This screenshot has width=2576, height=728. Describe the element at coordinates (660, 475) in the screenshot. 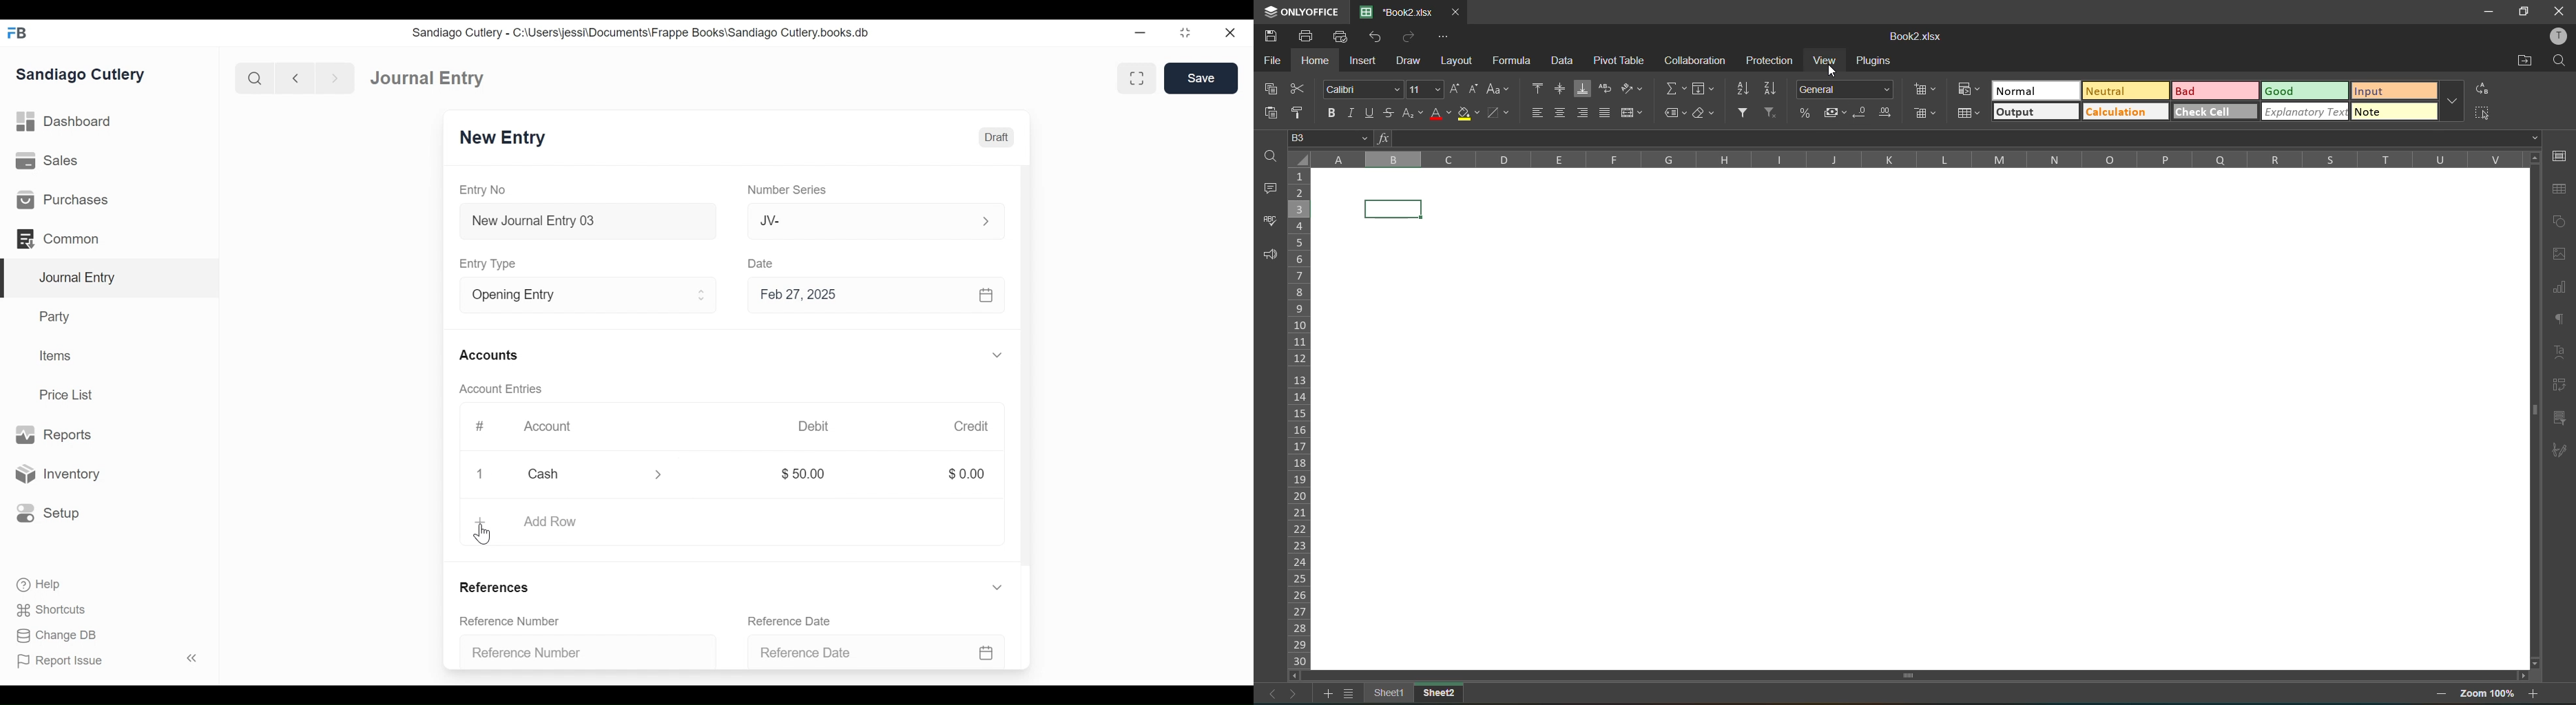

I see `Expand` at that location.